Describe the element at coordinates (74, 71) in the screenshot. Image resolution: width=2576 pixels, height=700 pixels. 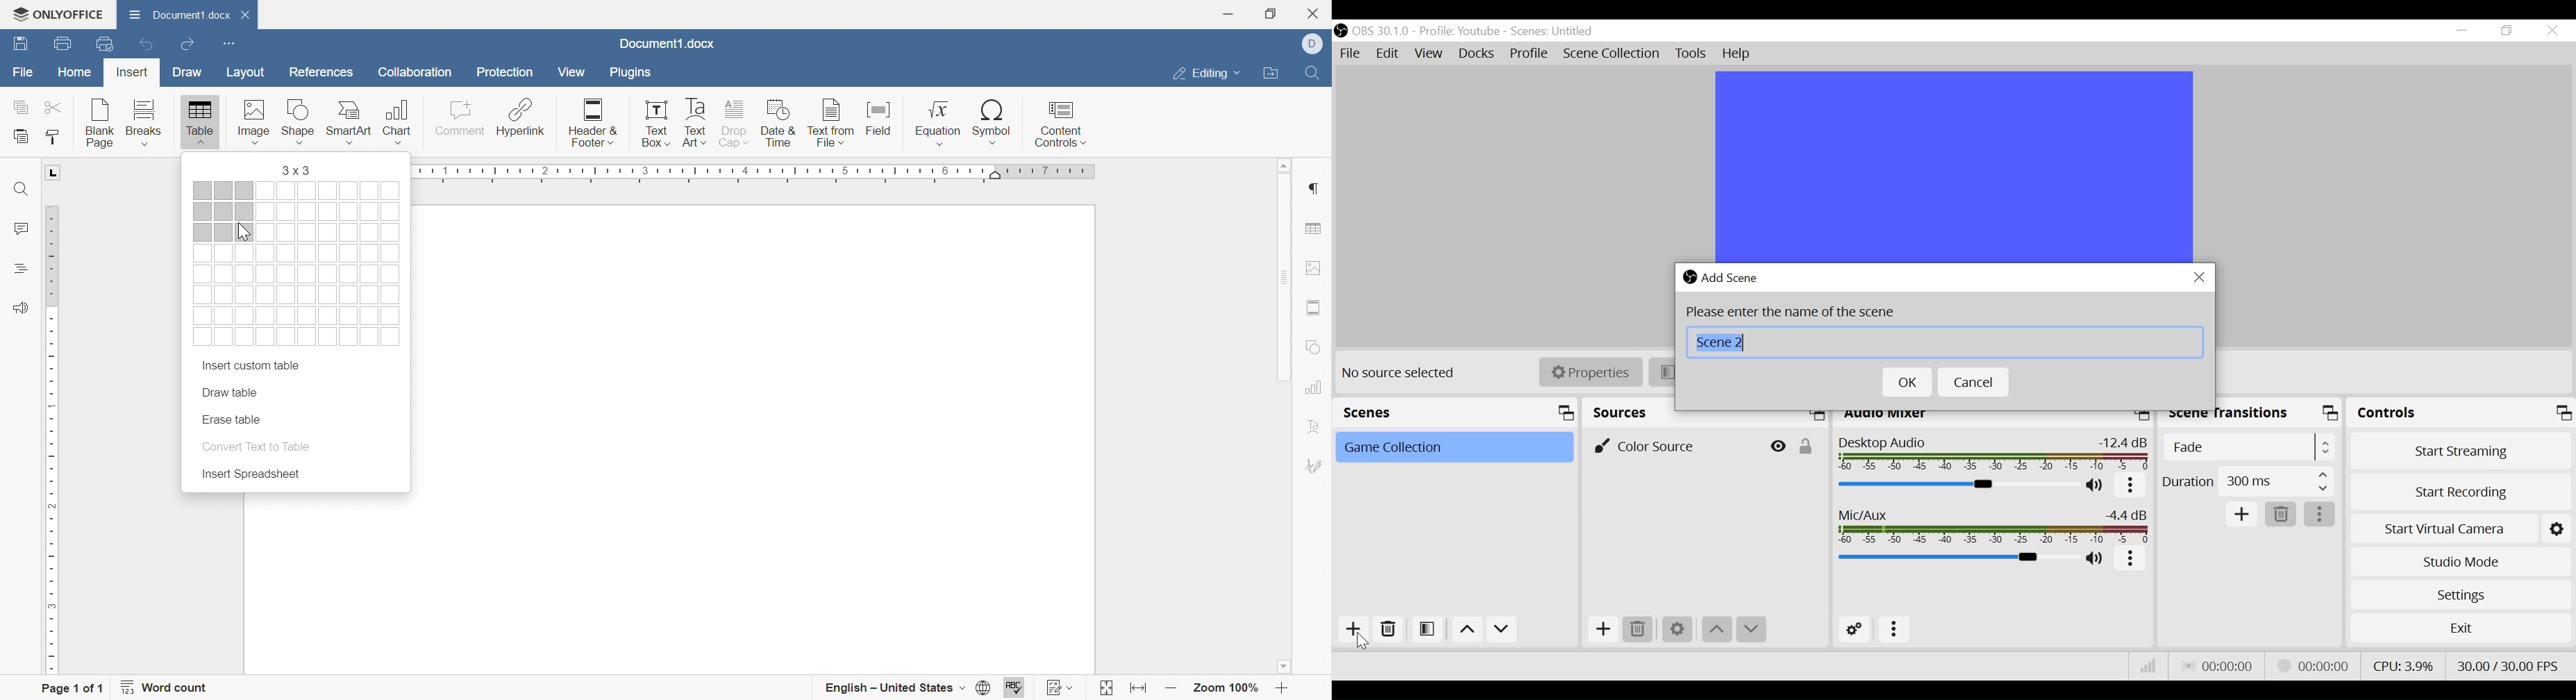
I see `Home` at that location.